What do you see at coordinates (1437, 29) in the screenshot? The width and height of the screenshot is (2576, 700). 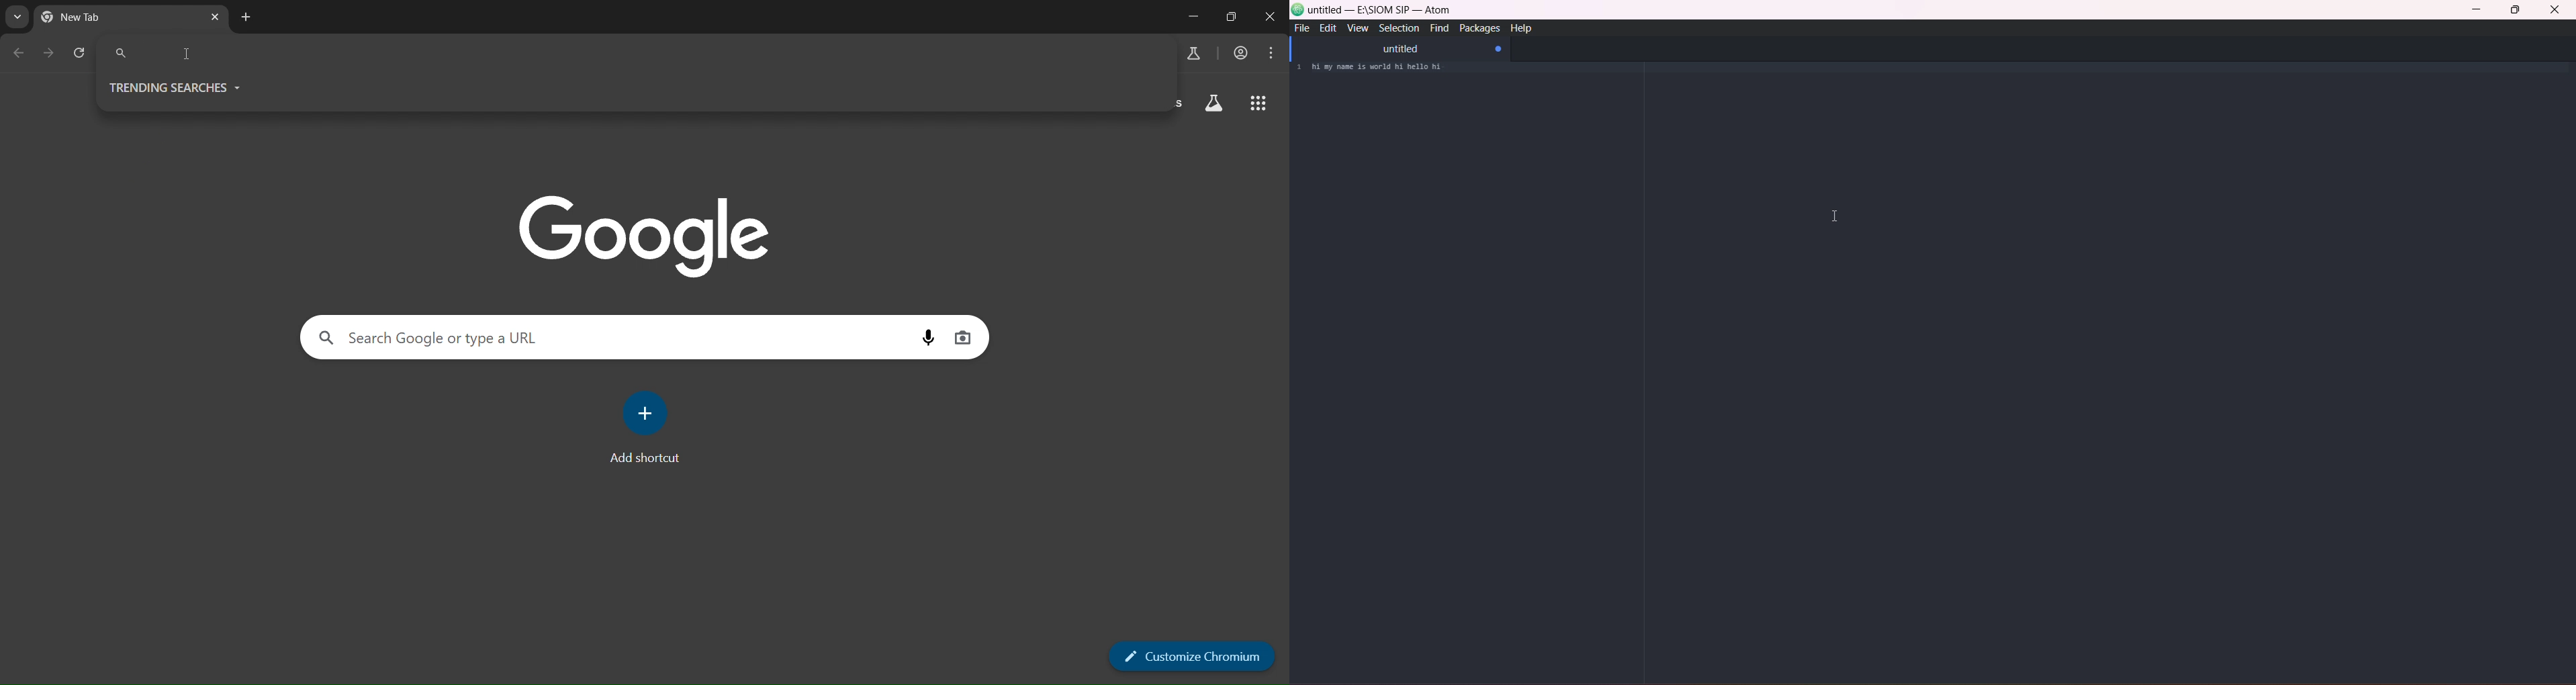 I see `find` at bounding box center [1437, 29].